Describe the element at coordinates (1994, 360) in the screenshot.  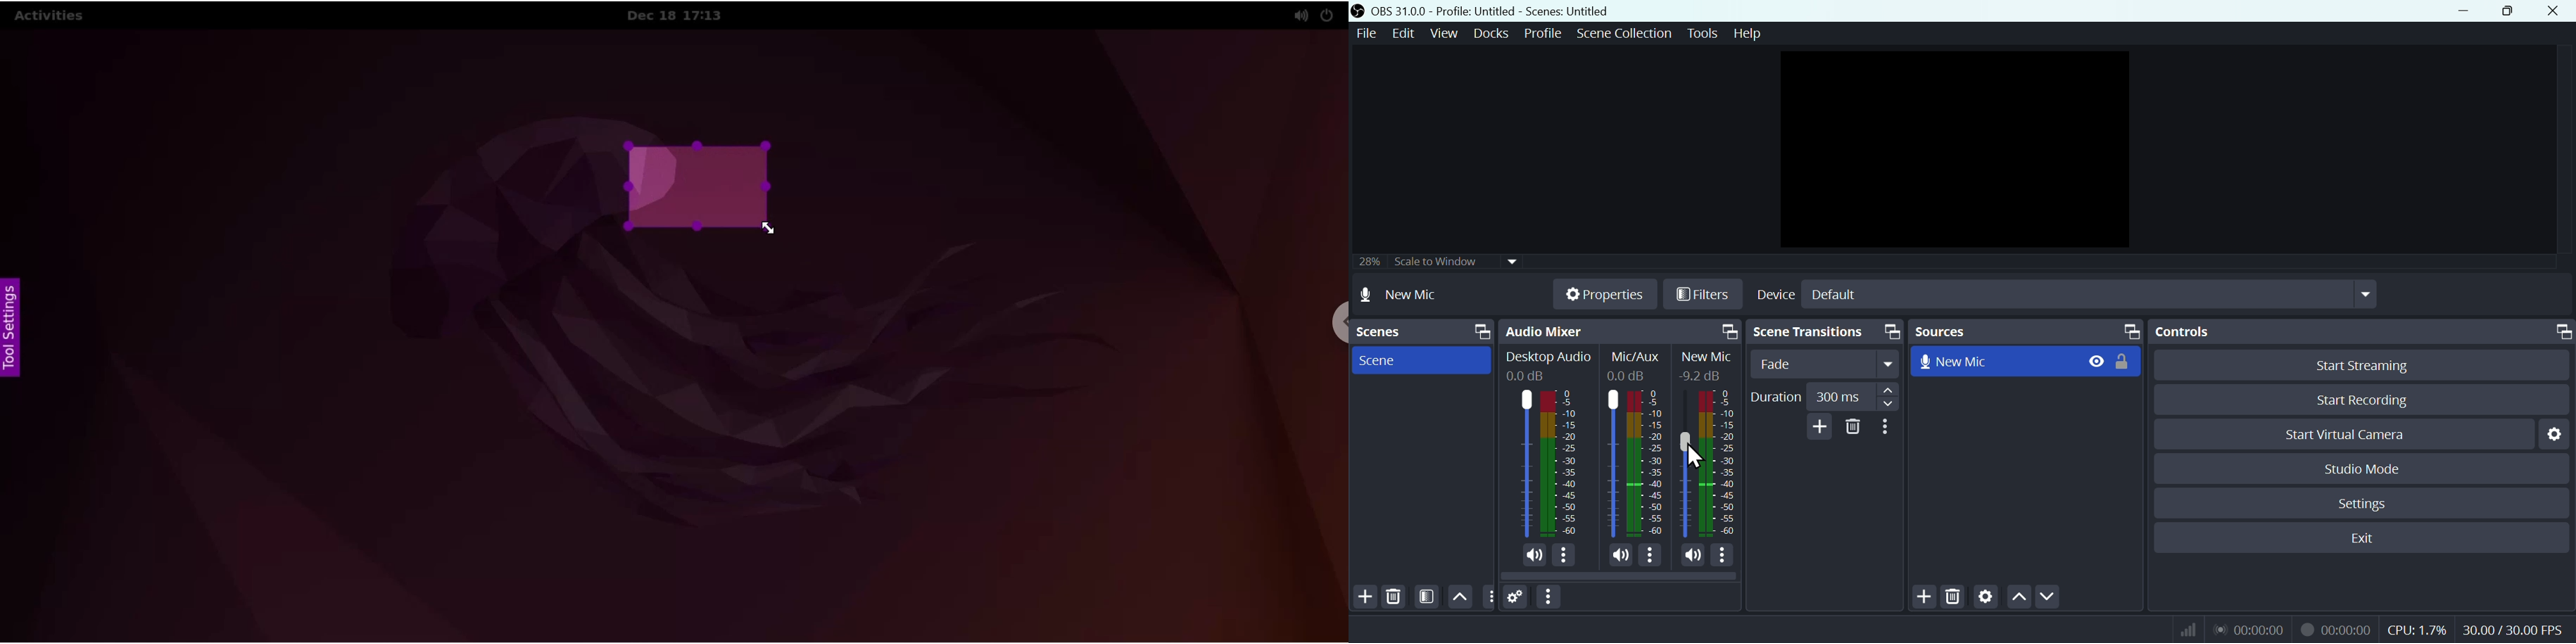
I see `New Mic` at that location.